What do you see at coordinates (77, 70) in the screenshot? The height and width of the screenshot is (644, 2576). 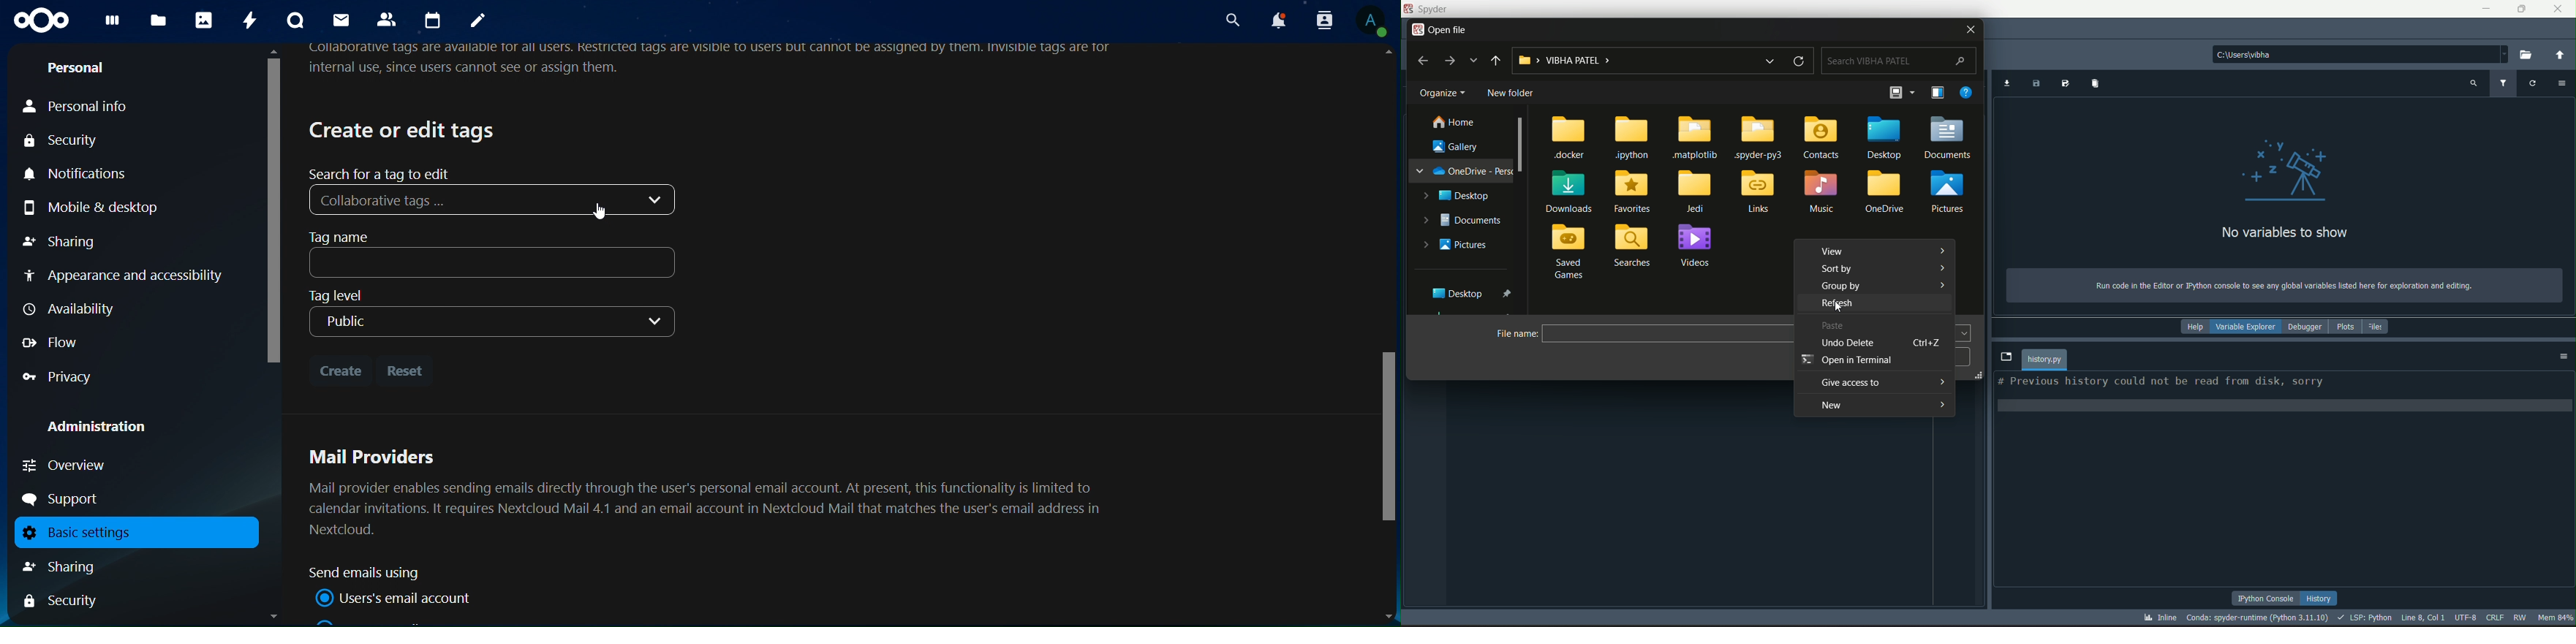 I see `personal` at bounding box center [77, 70].